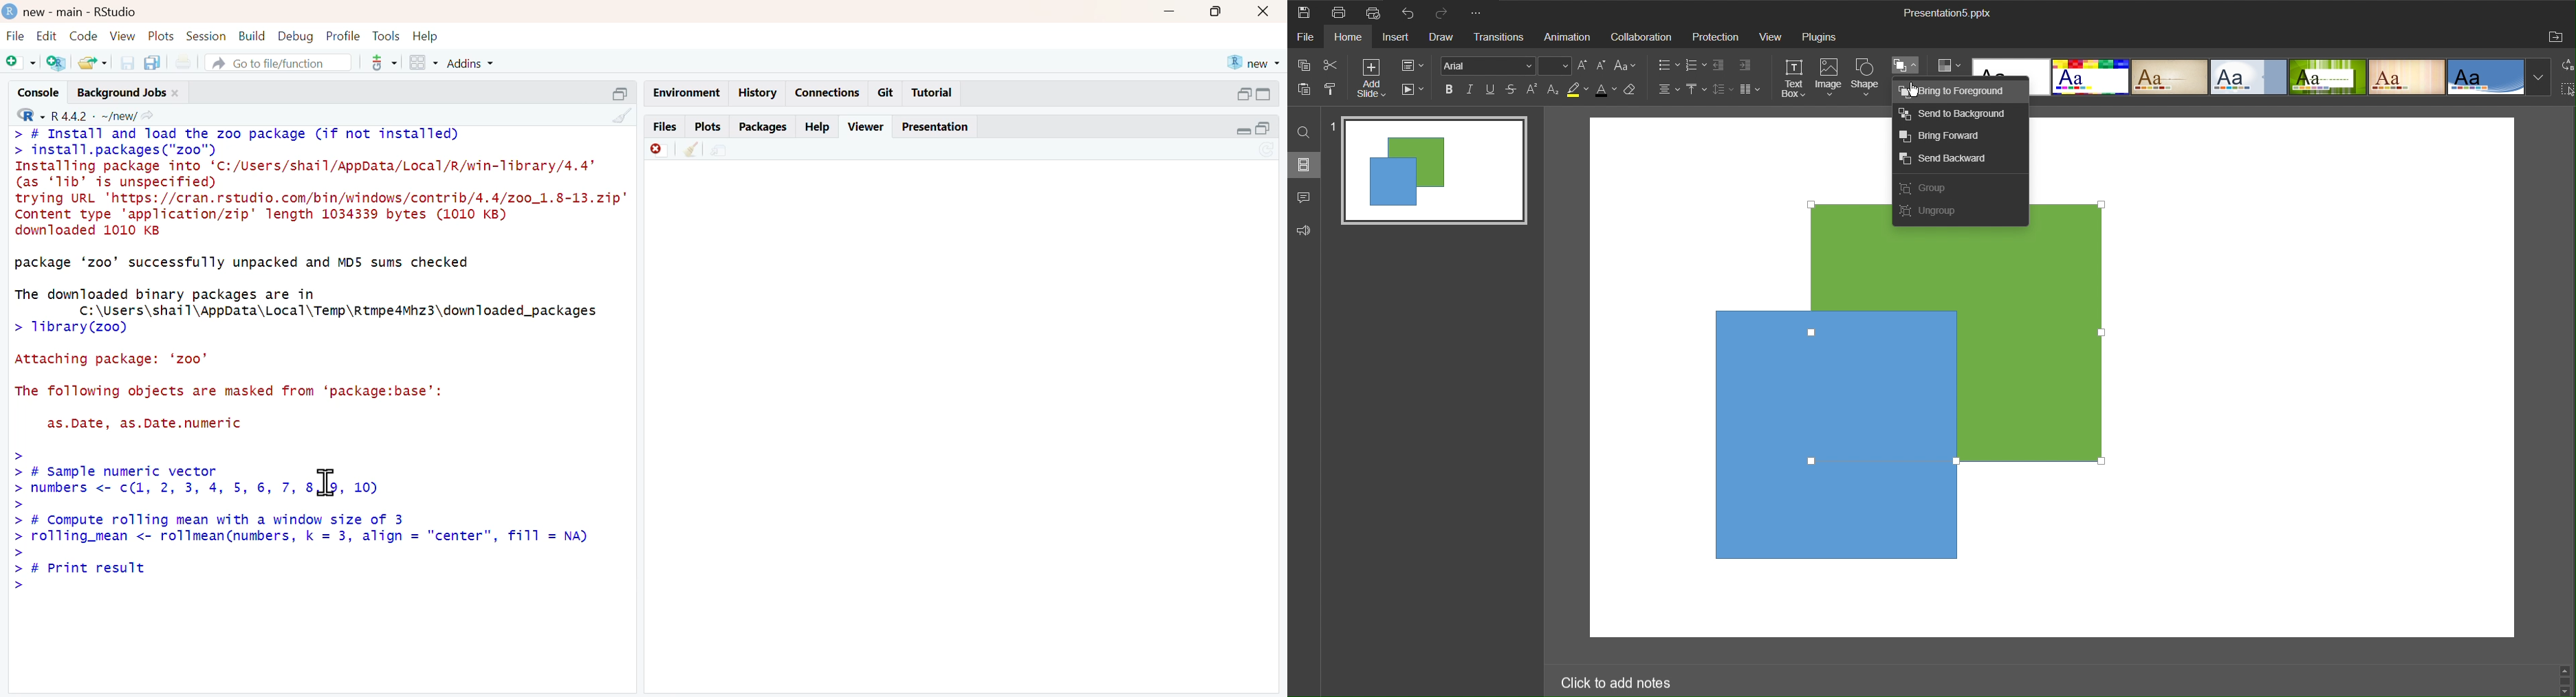 The image size is (2576, 700). Describe the element at coordinates (344, 36) in the screenshot. I see `profile` at that location.